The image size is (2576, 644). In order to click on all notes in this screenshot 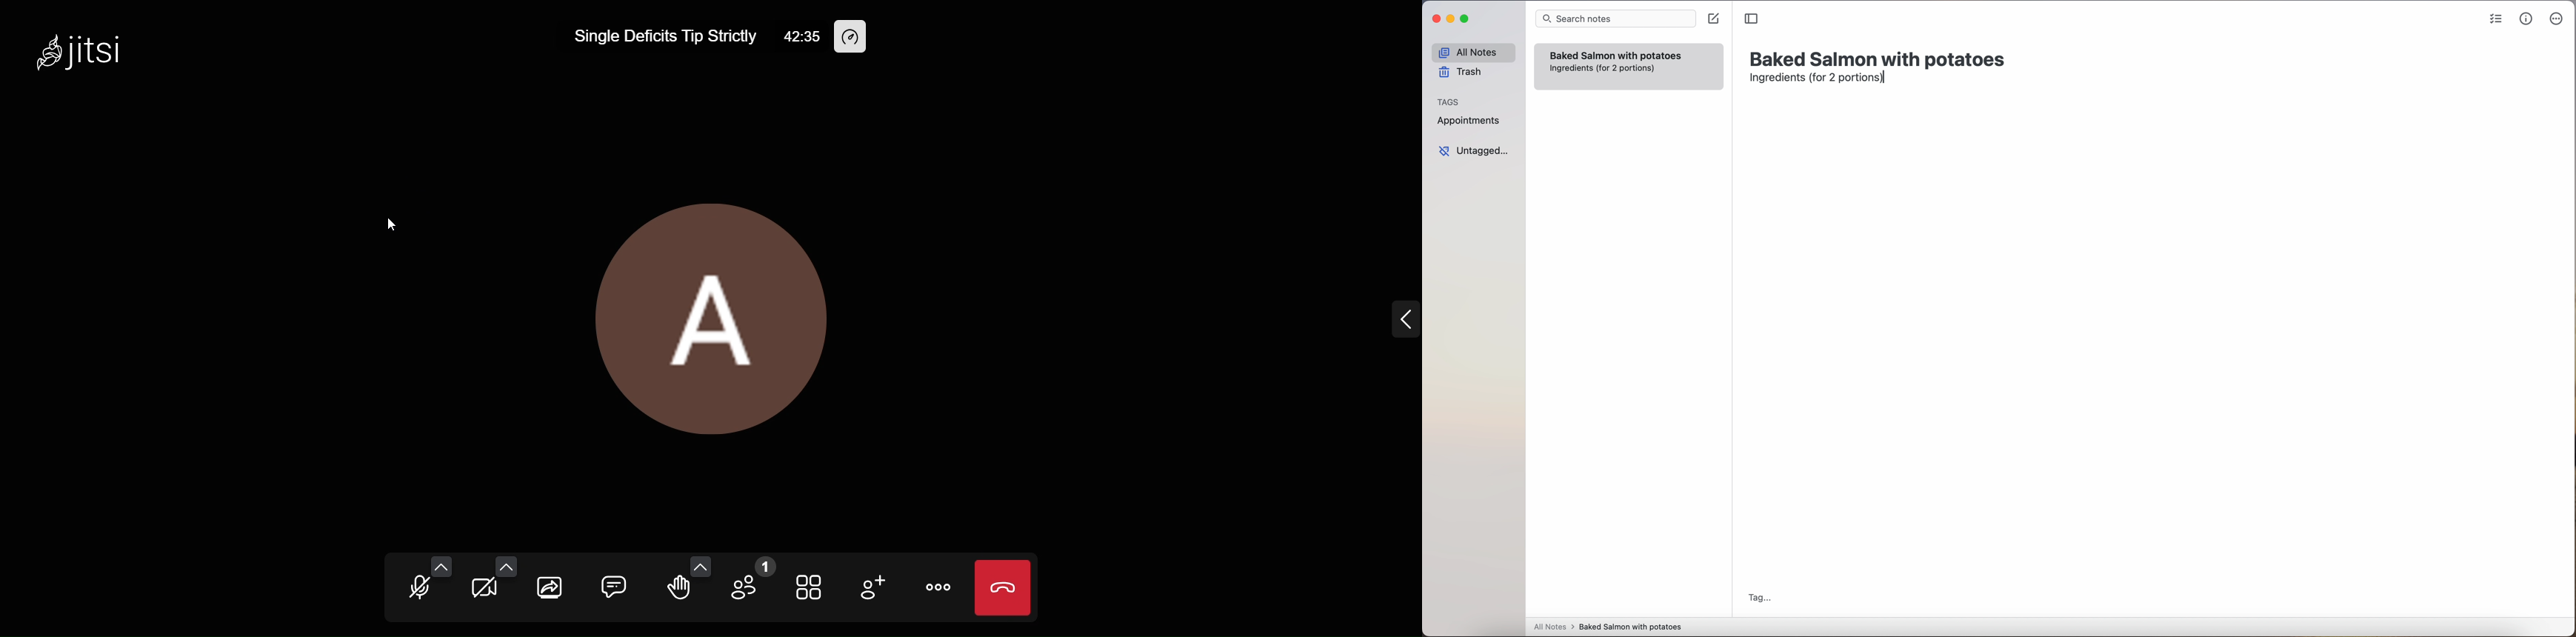, I will do `click(1473, 52)`.